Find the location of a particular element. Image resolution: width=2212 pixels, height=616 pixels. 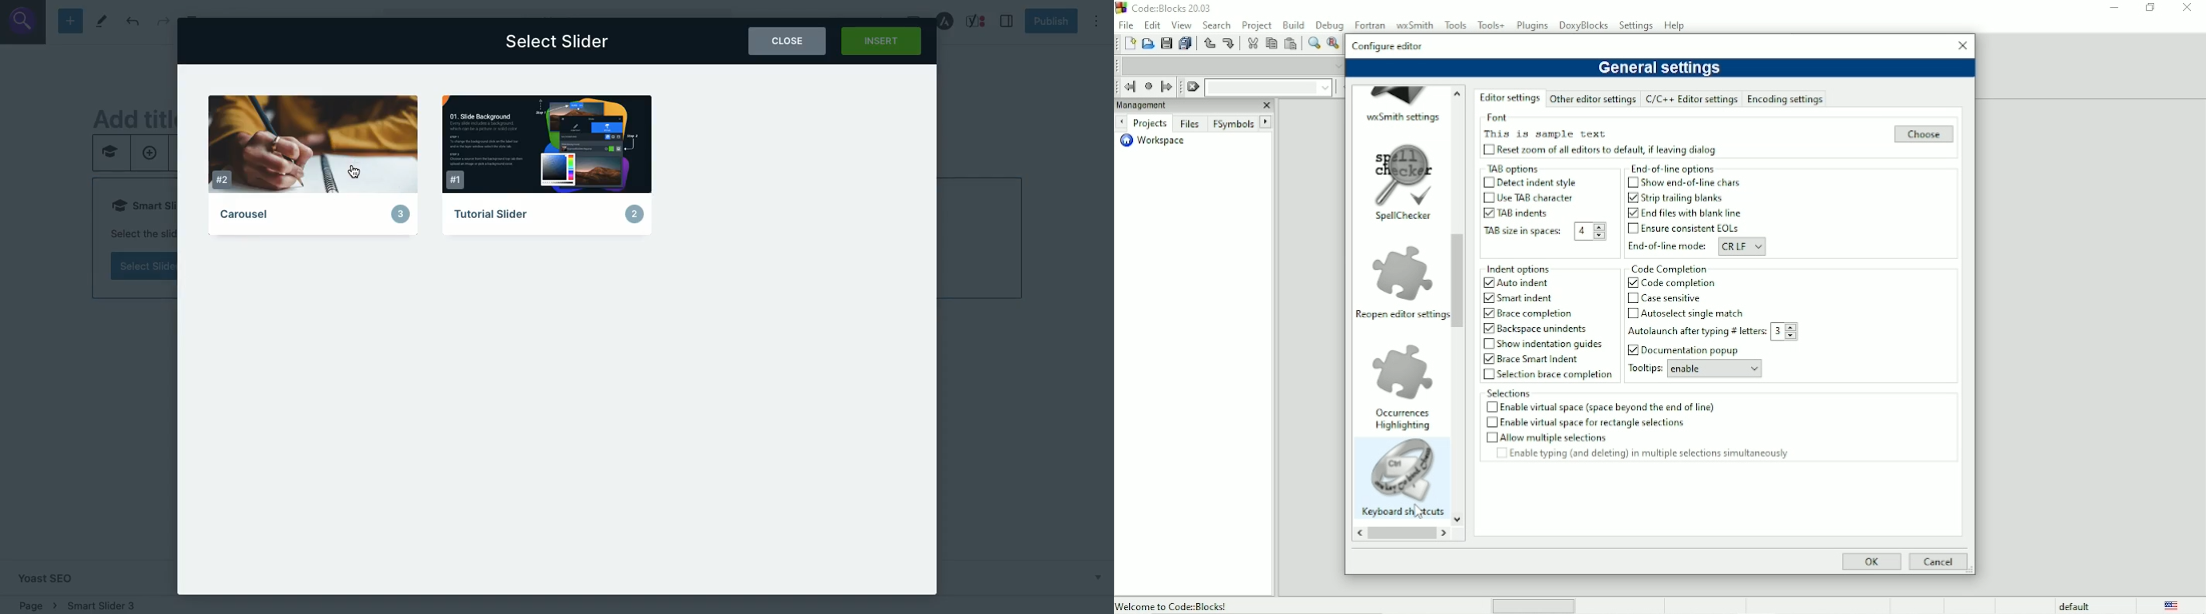

Open is located at coordinates (1147, 43).